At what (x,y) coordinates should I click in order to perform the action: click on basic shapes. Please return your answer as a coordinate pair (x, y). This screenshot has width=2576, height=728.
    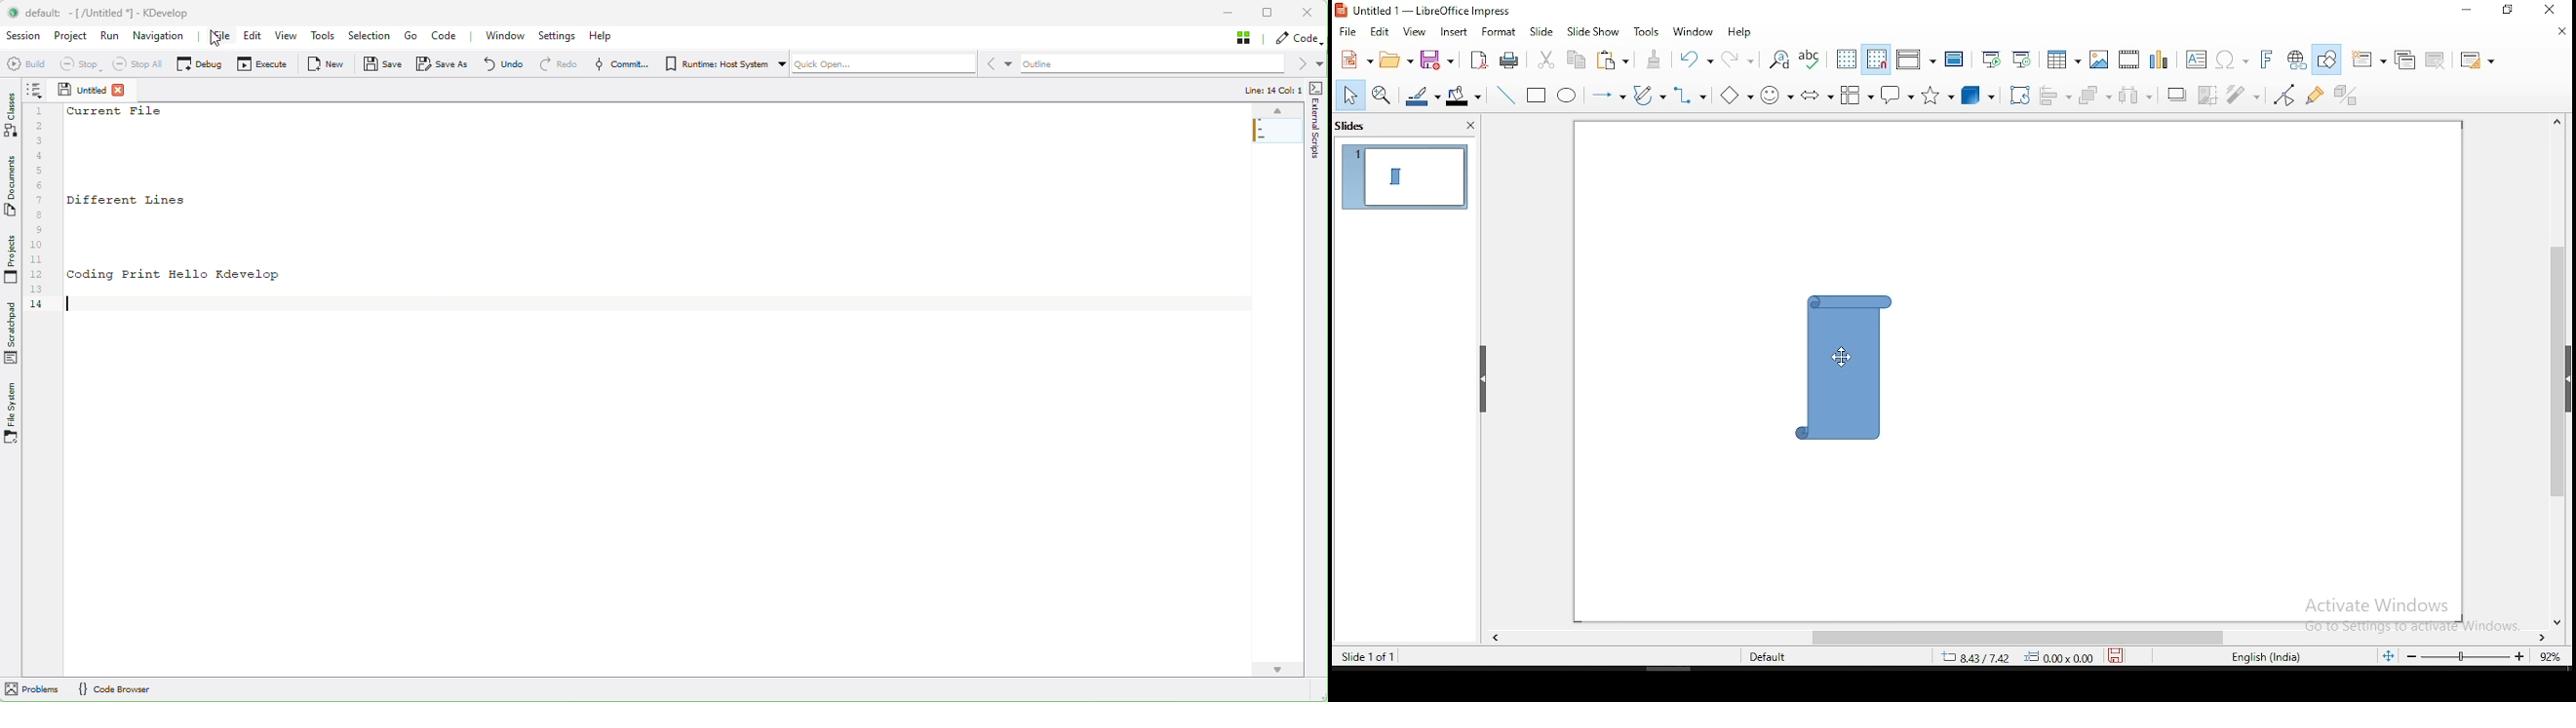
    Looking at the image, I should click on (1737, 96).